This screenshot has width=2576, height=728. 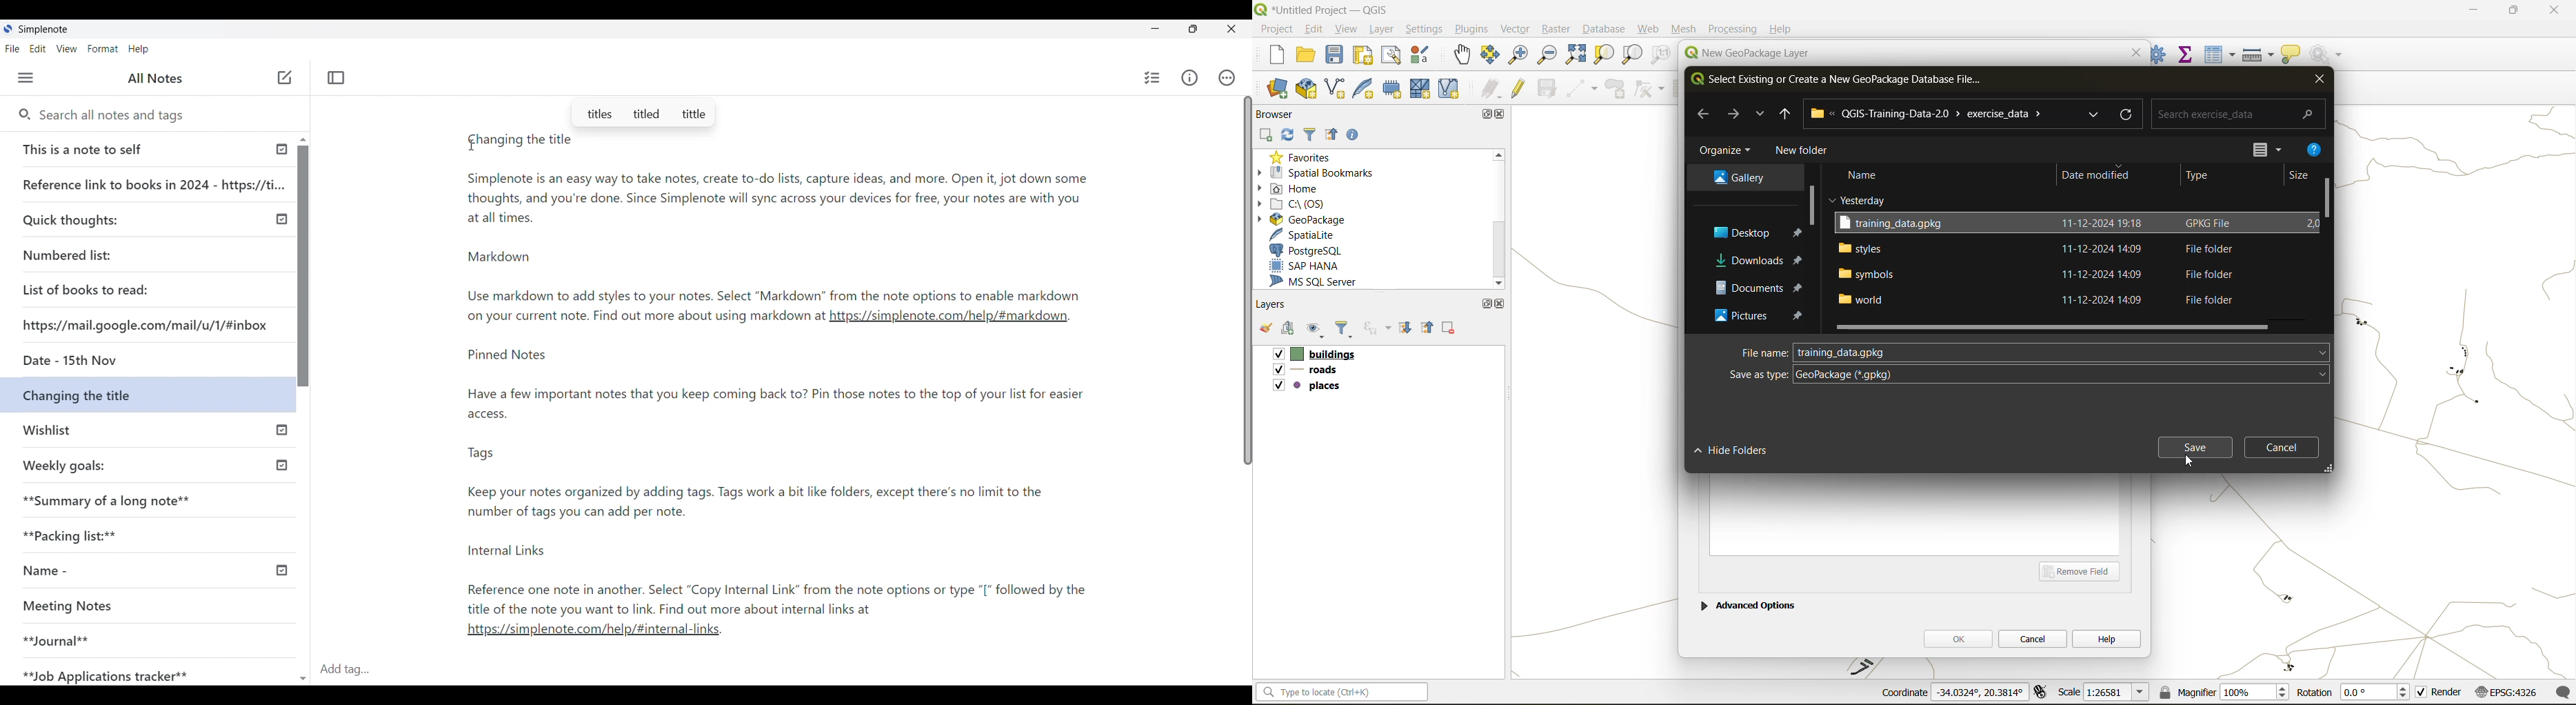 What do you see at coordinates (1429, 327) in the screenshot?
I see `collapse all` at bounding box center [1429, 327].